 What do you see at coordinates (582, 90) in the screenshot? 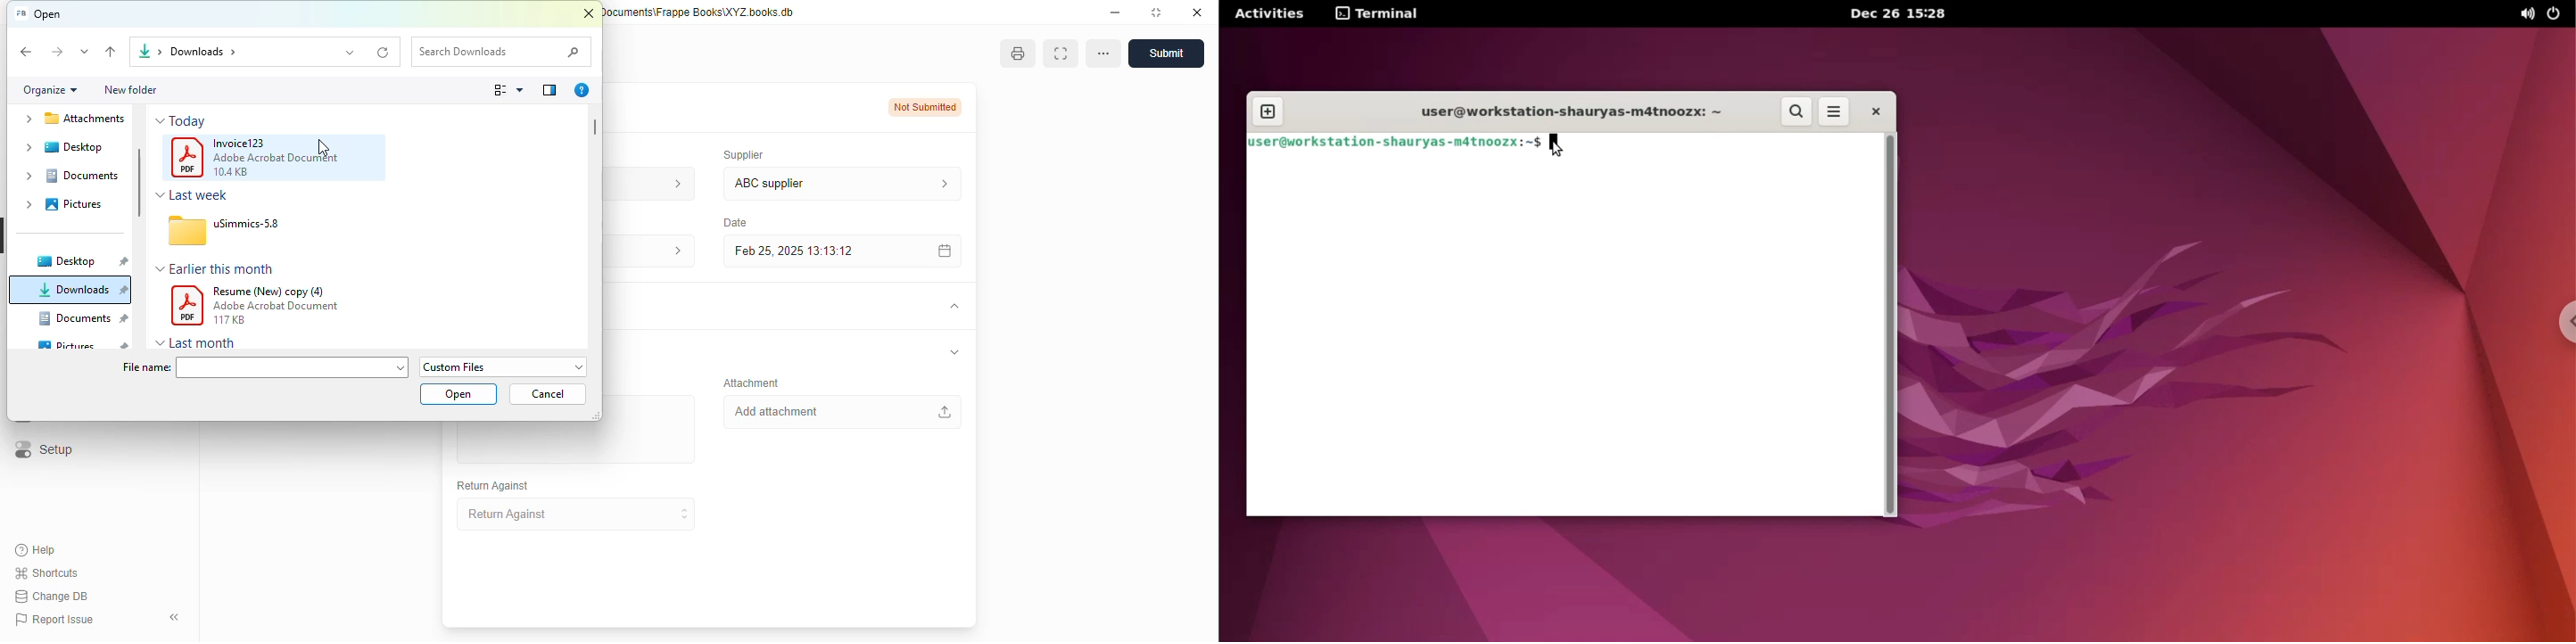
I see `get help` at bounding box center [582, 90].